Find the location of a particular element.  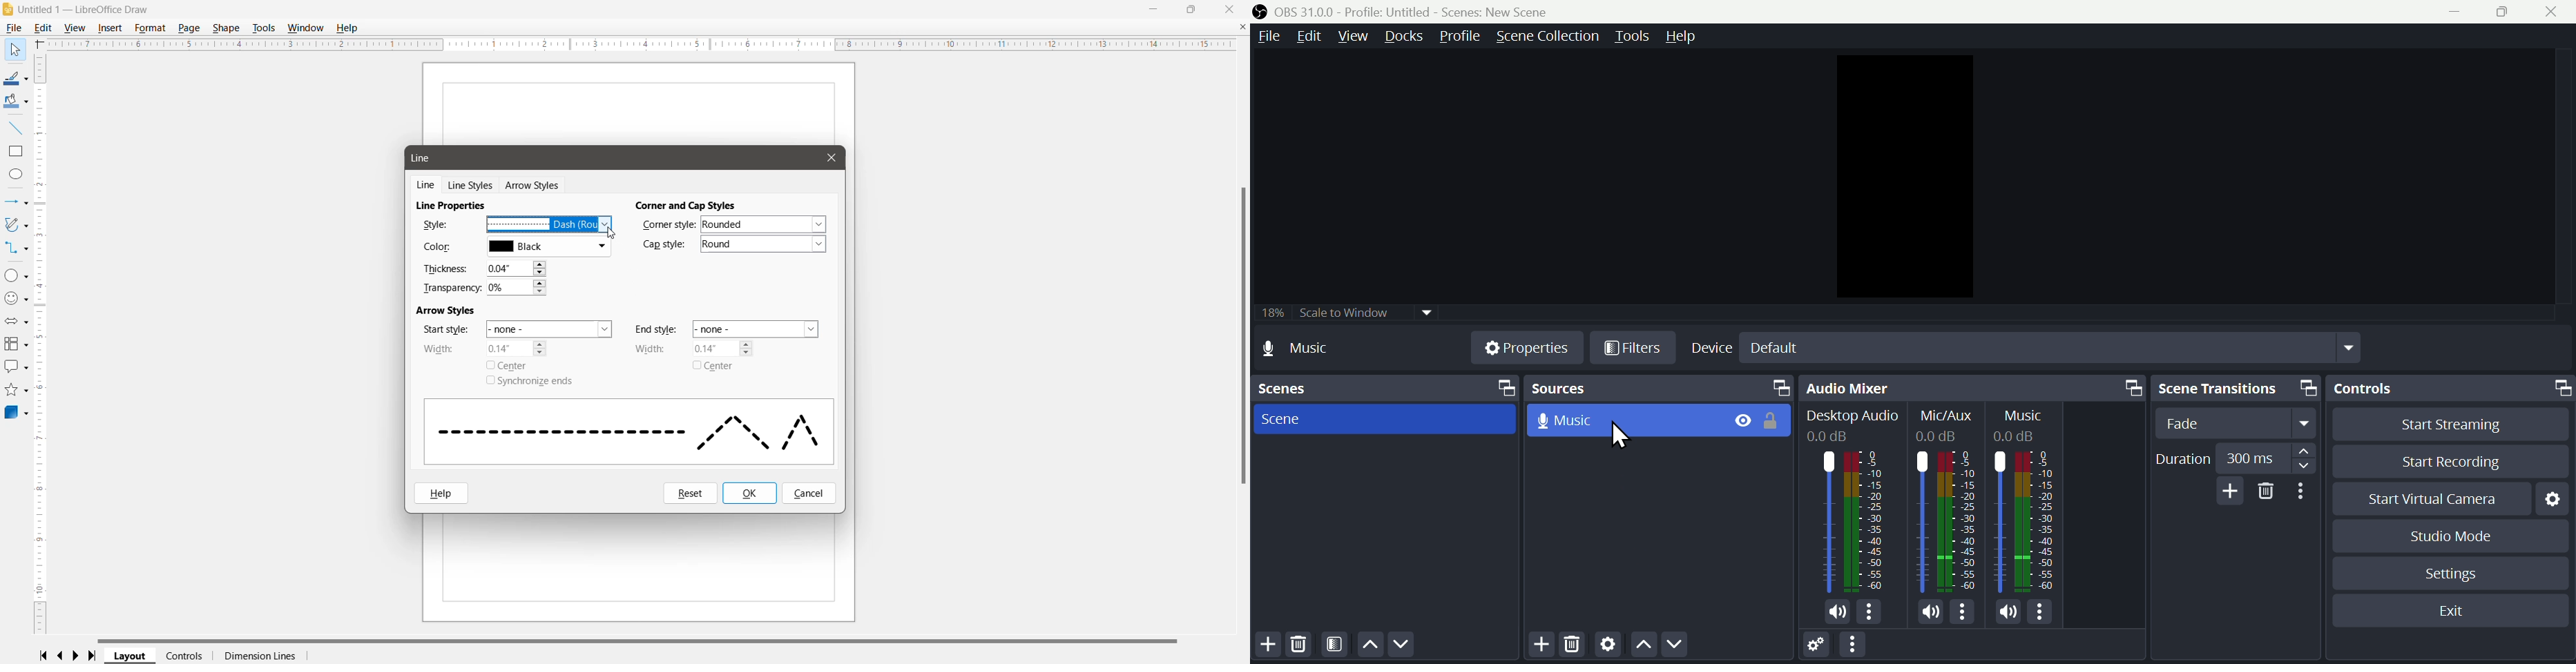

Exit is located at coordinates (2457, 613).